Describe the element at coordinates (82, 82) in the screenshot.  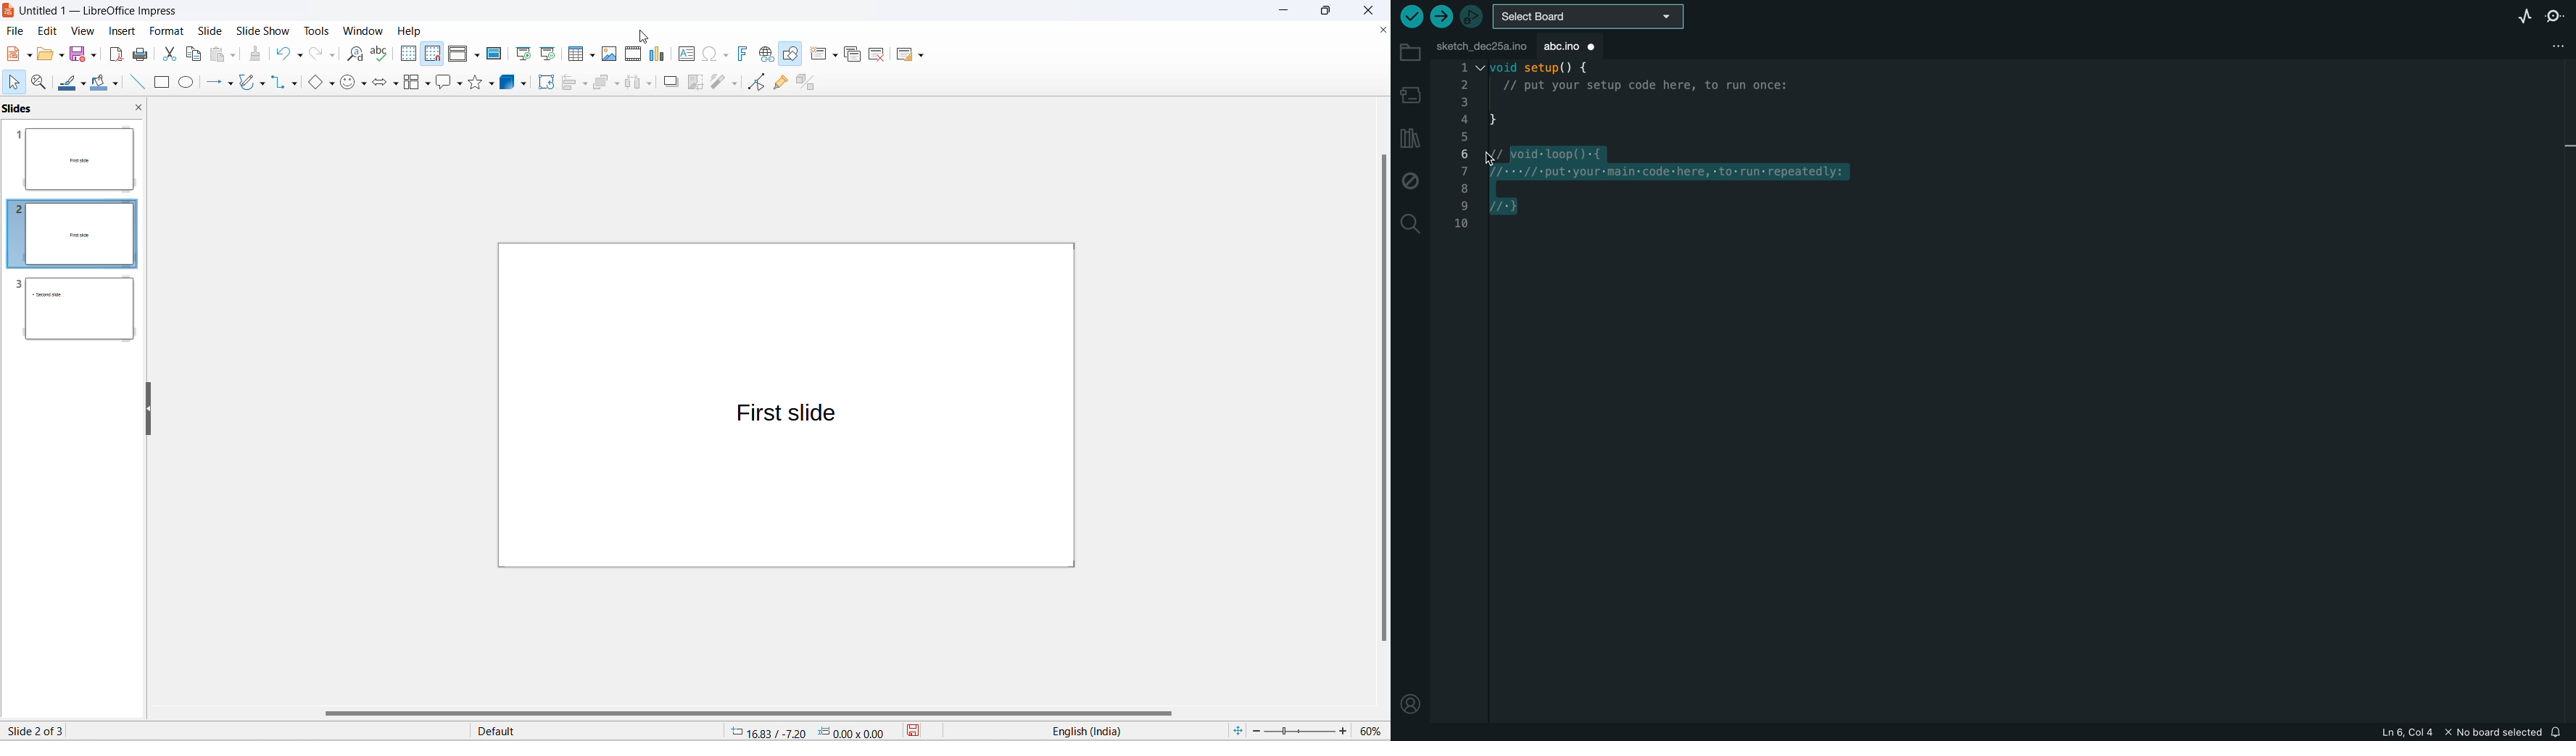
I see `line color options` at that location.